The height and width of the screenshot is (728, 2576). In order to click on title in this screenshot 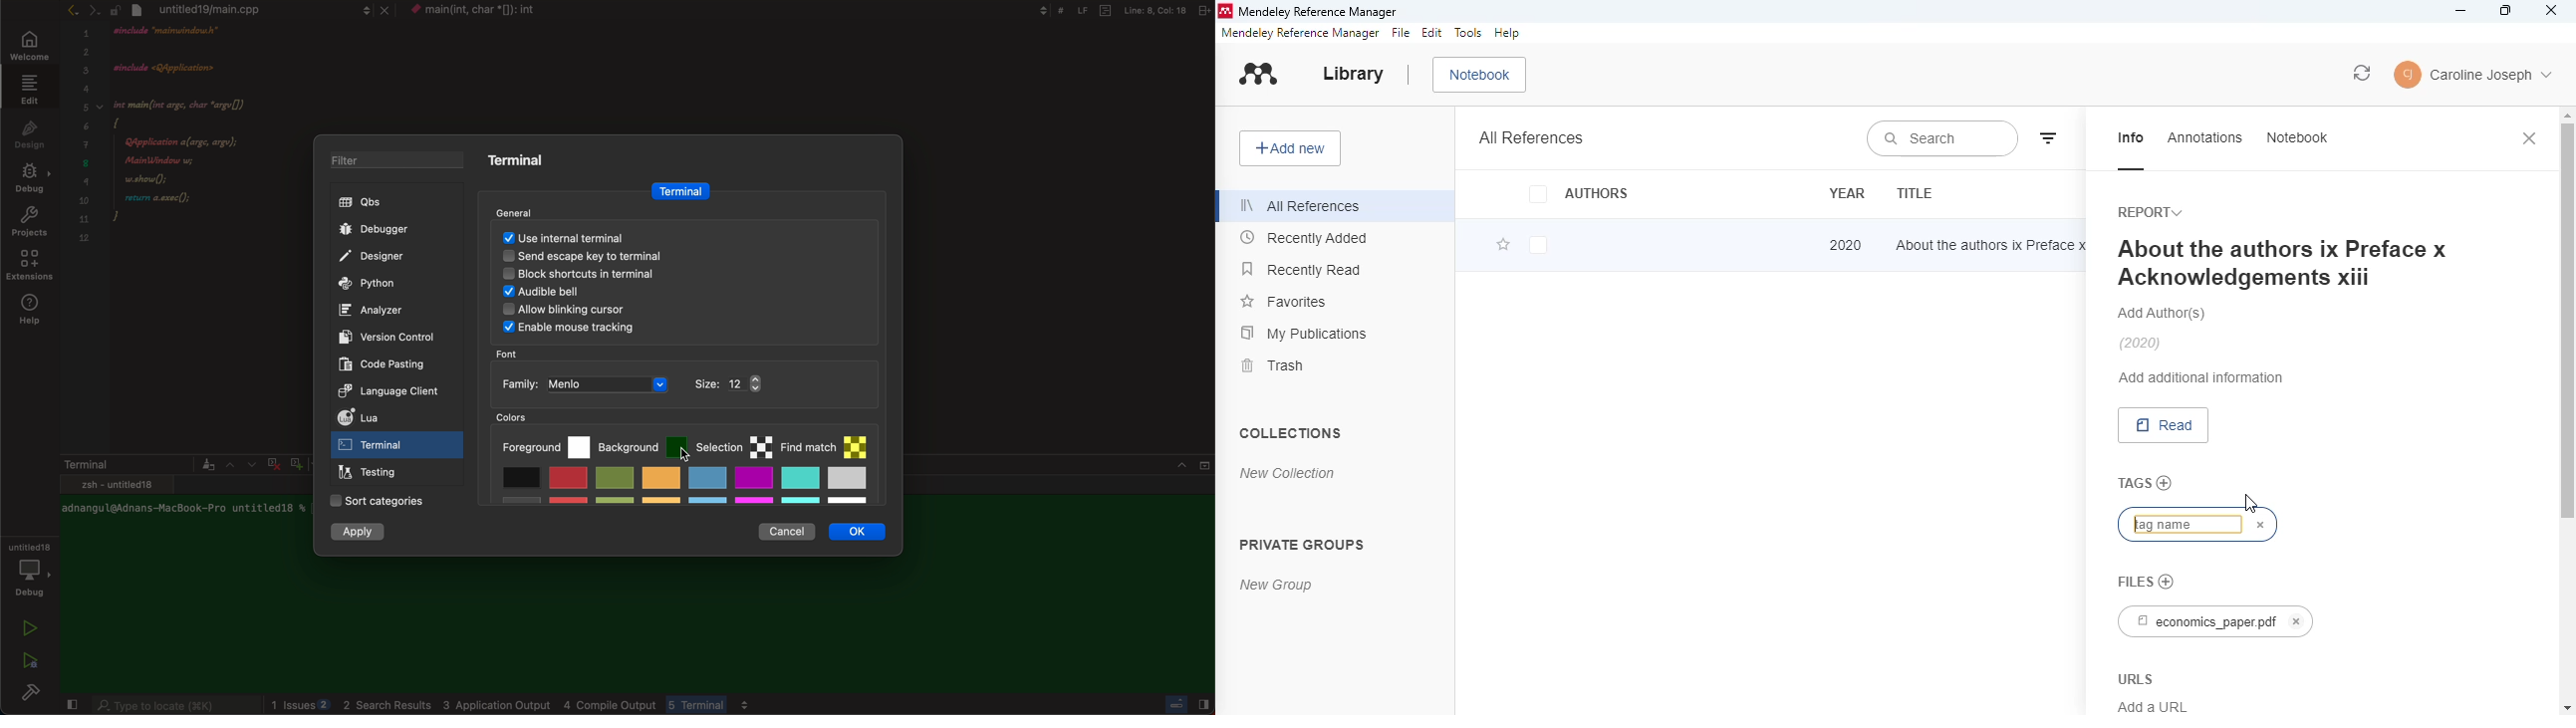, I will do `click(1914, 193)`.